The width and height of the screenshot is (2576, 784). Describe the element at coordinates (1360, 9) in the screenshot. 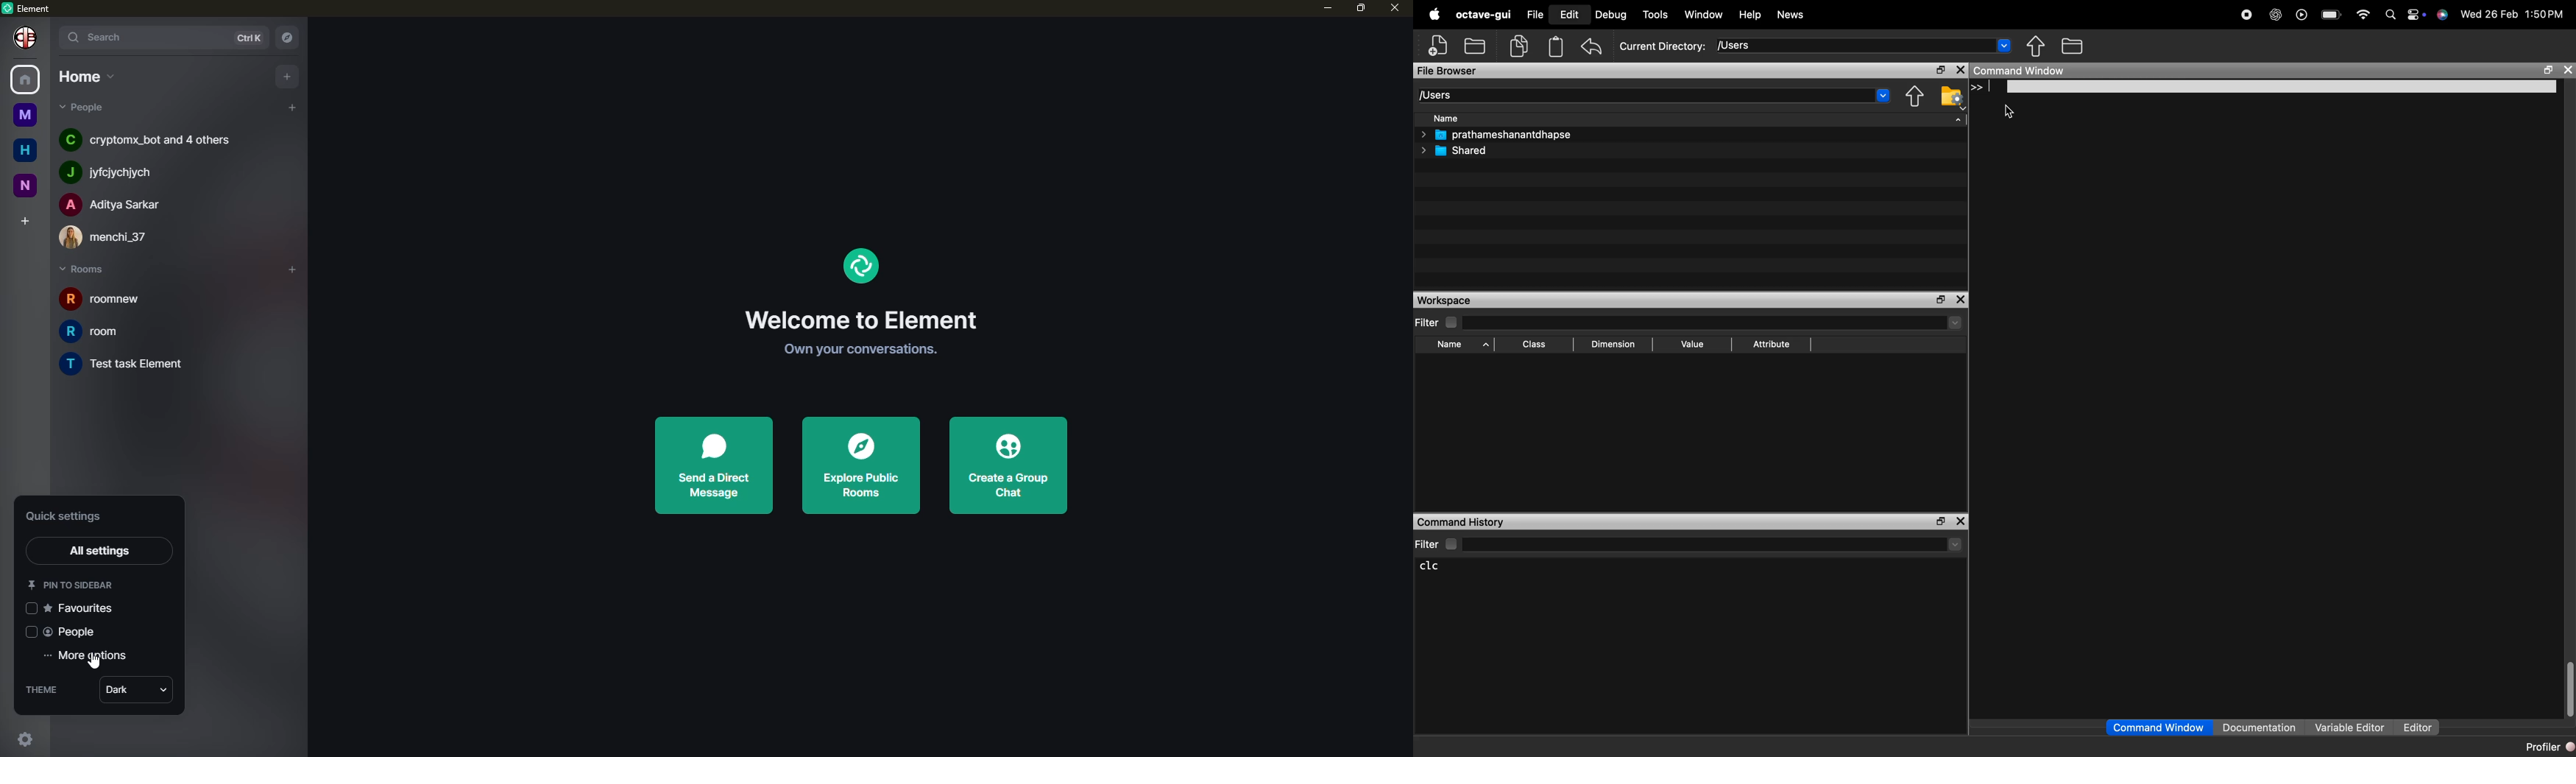

I see `maximize` at that location.